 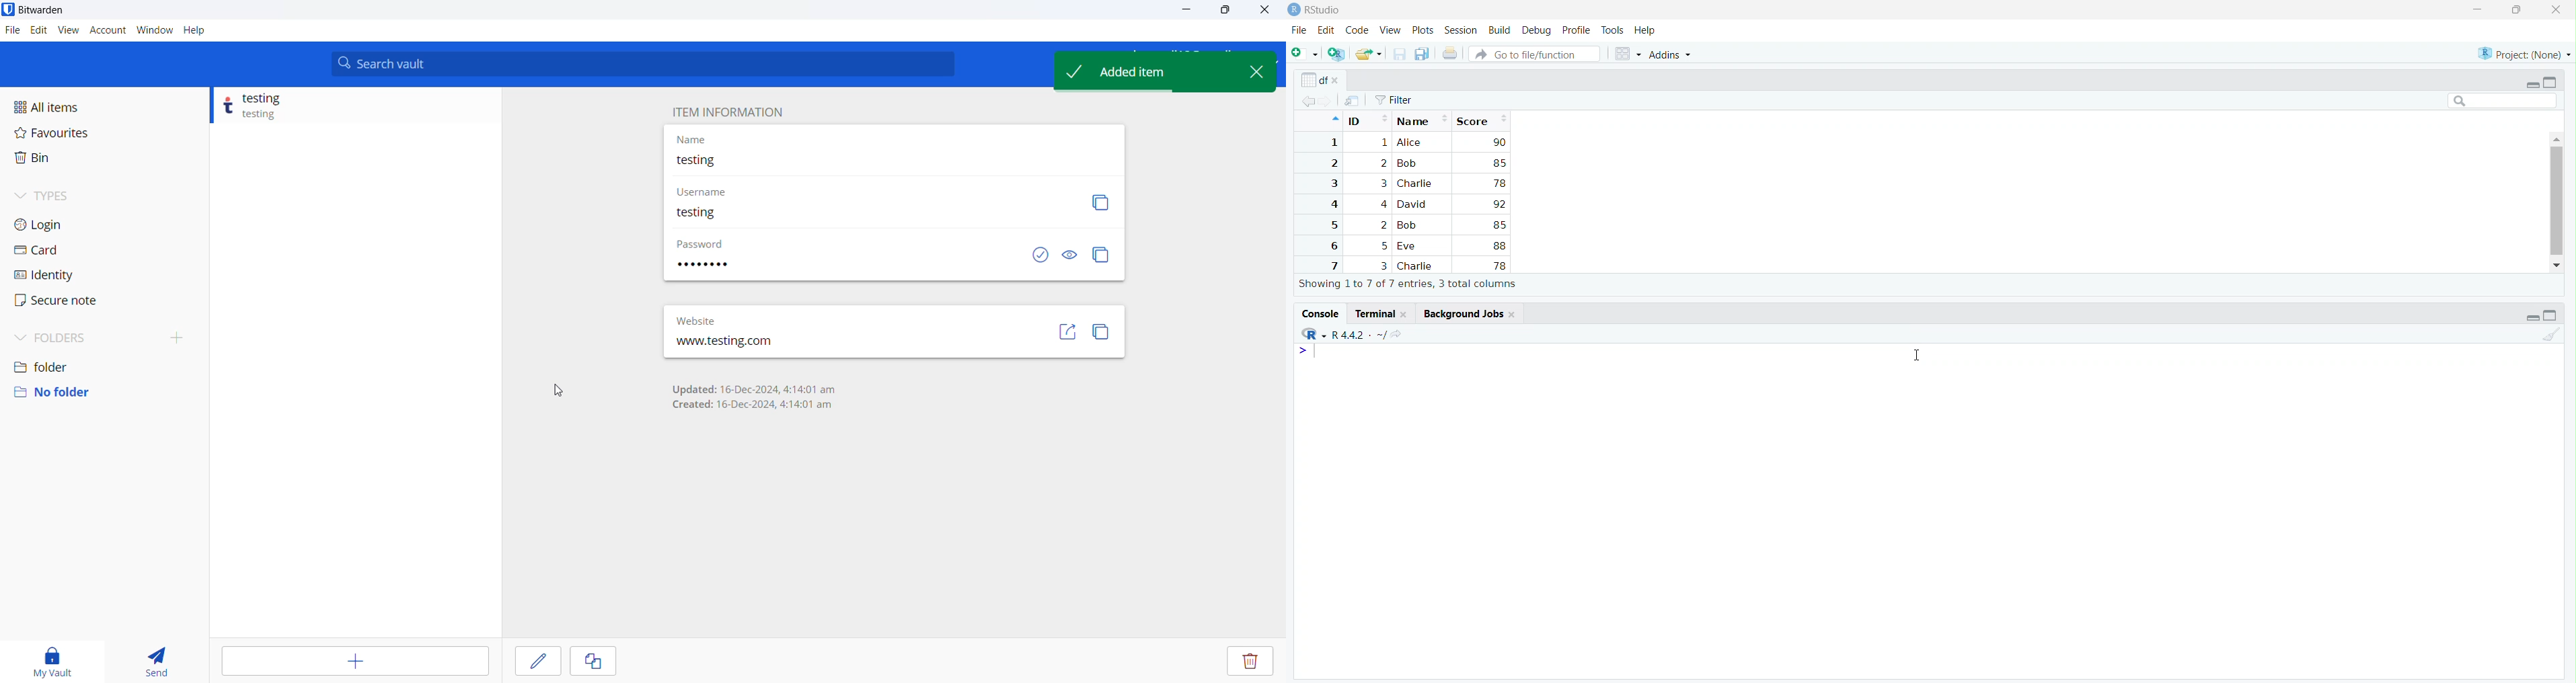 I want to click on identity, so click(x=70, y=275).